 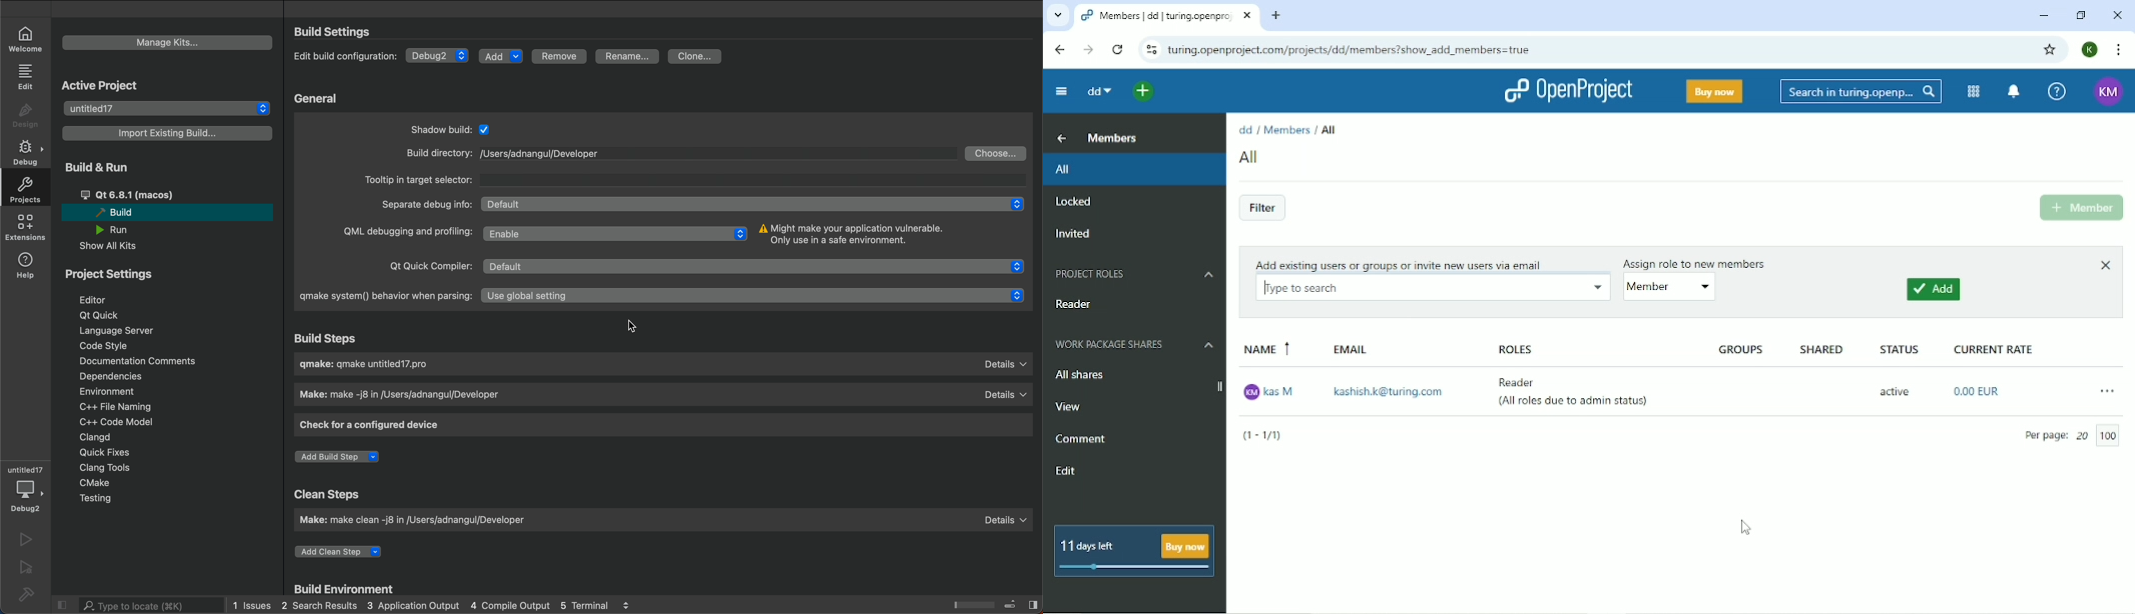 I want to click on enable, so click(x=763, y=266).